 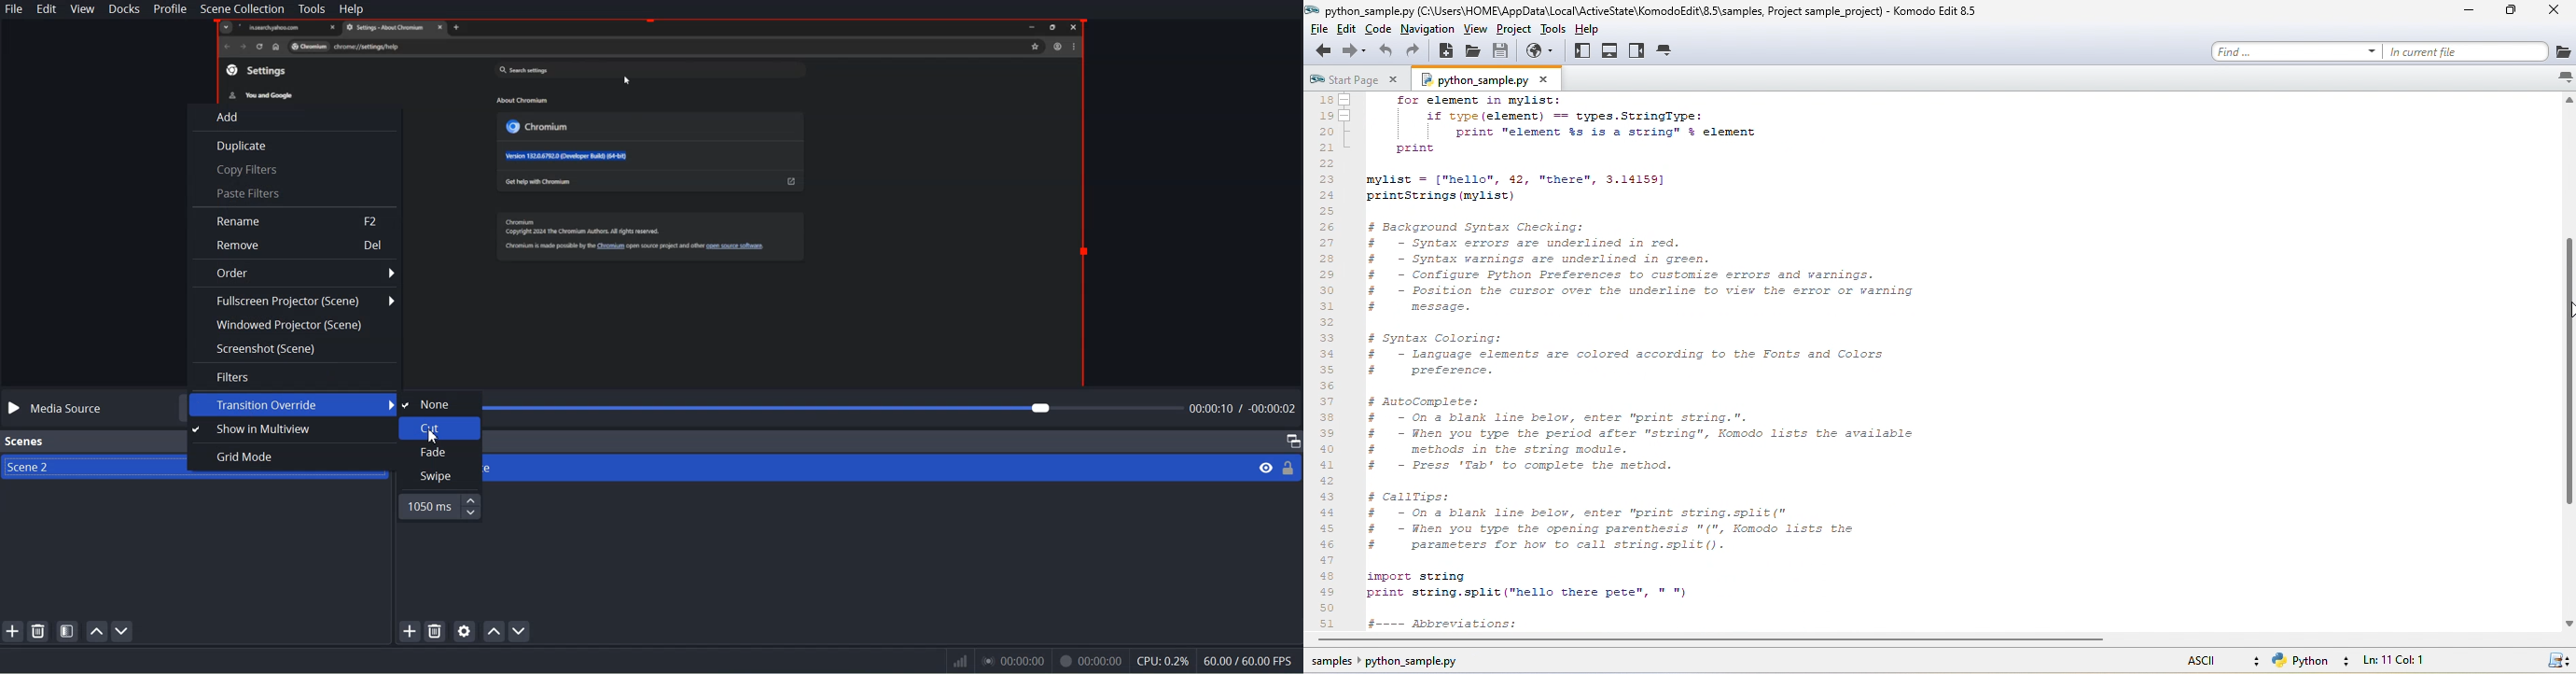 I want to click on Copy Filter, so click(x=294, y=170).